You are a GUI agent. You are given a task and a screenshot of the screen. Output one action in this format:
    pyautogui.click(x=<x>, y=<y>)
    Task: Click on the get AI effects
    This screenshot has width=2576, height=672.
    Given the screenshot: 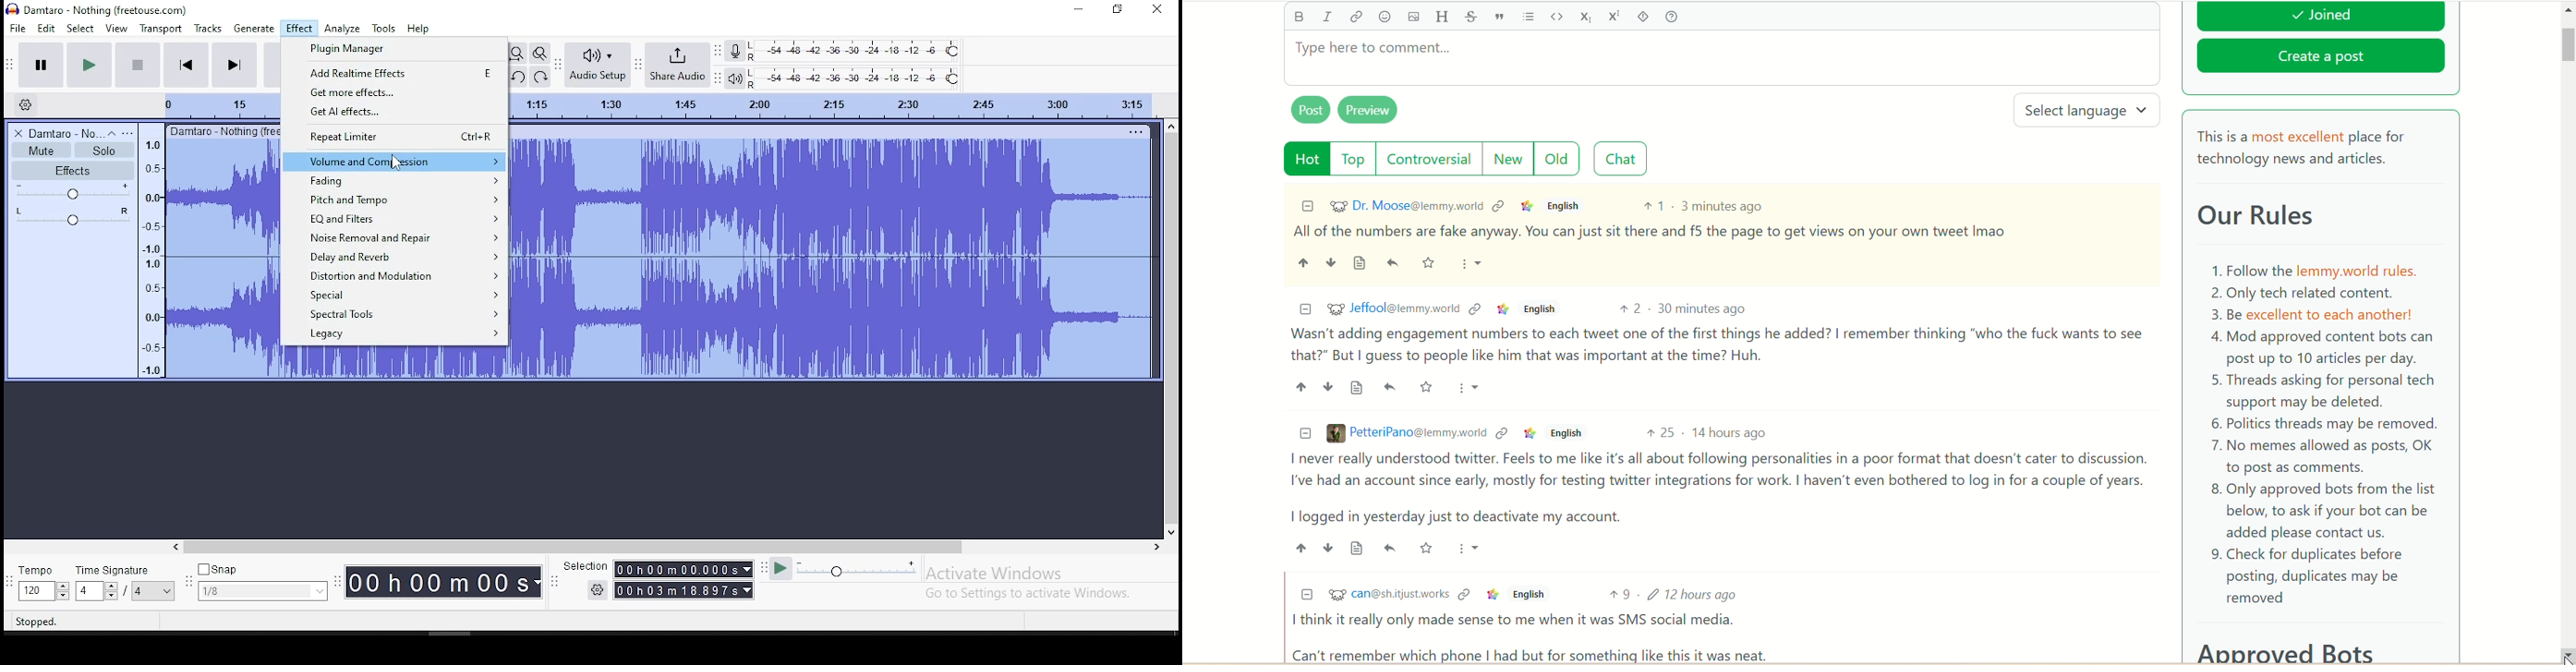 What is the action you would take?
    pyautogui.click(x=397, y=112)
    